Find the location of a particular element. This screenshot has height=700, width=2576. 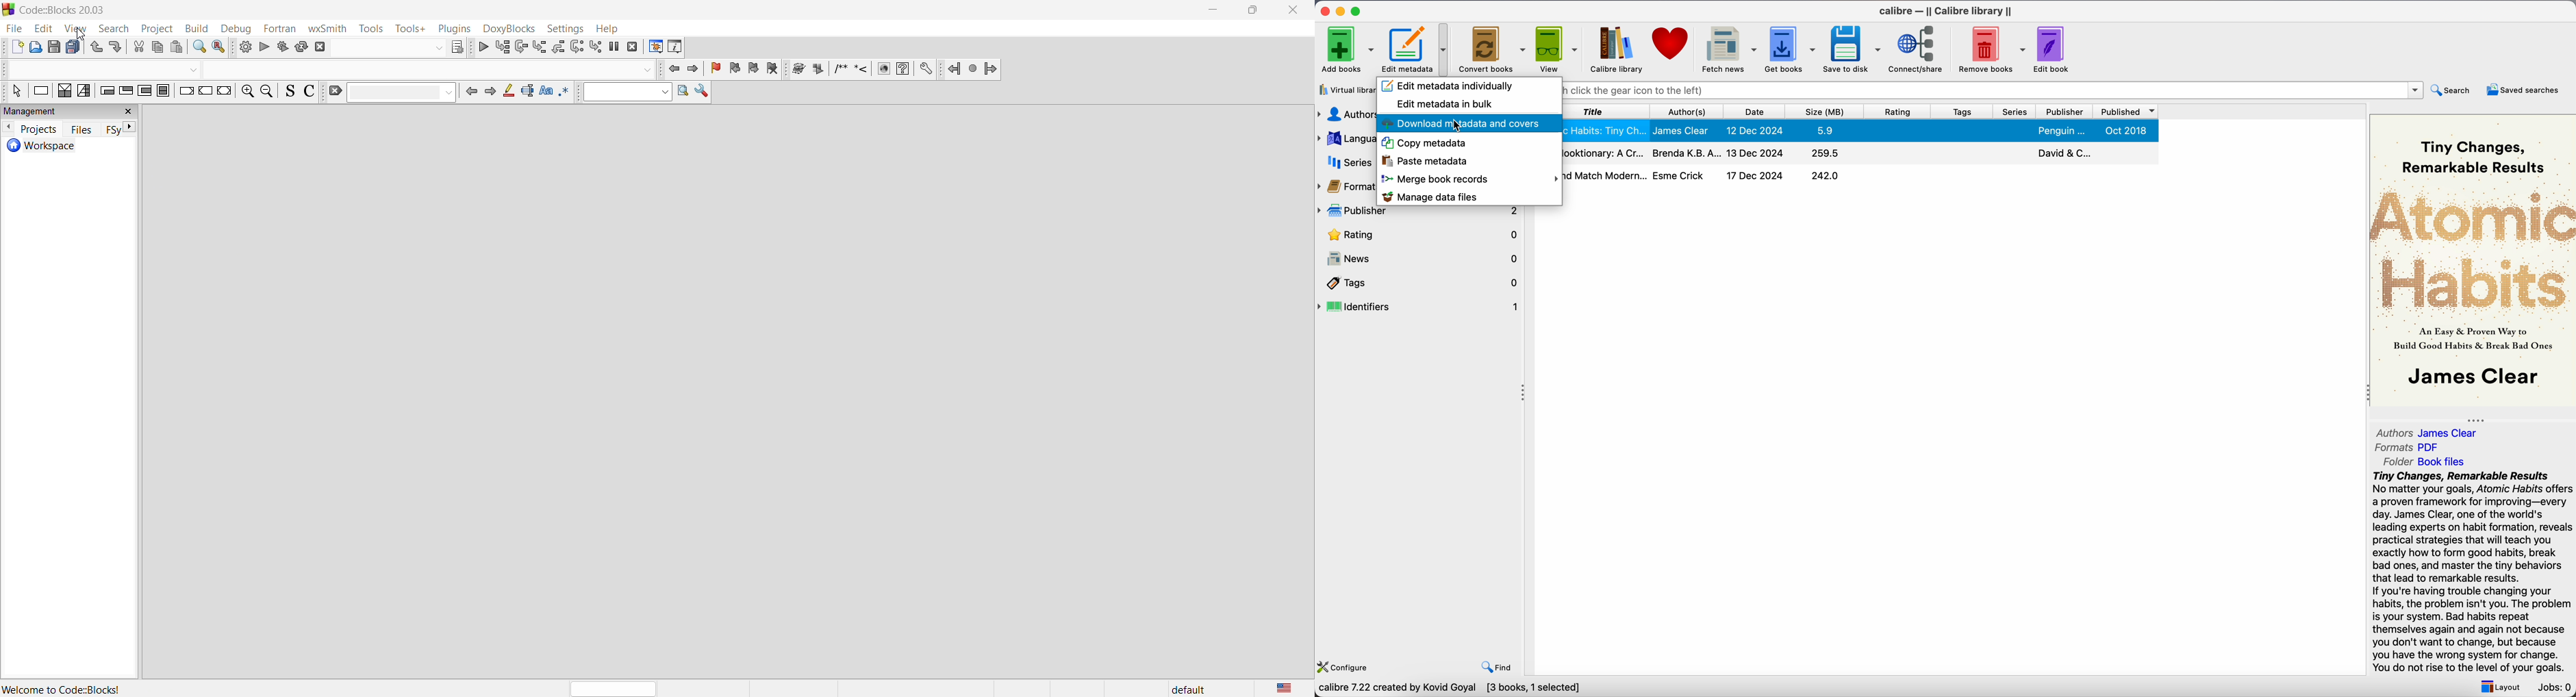

tools+ is located at coordinates (410, 27).